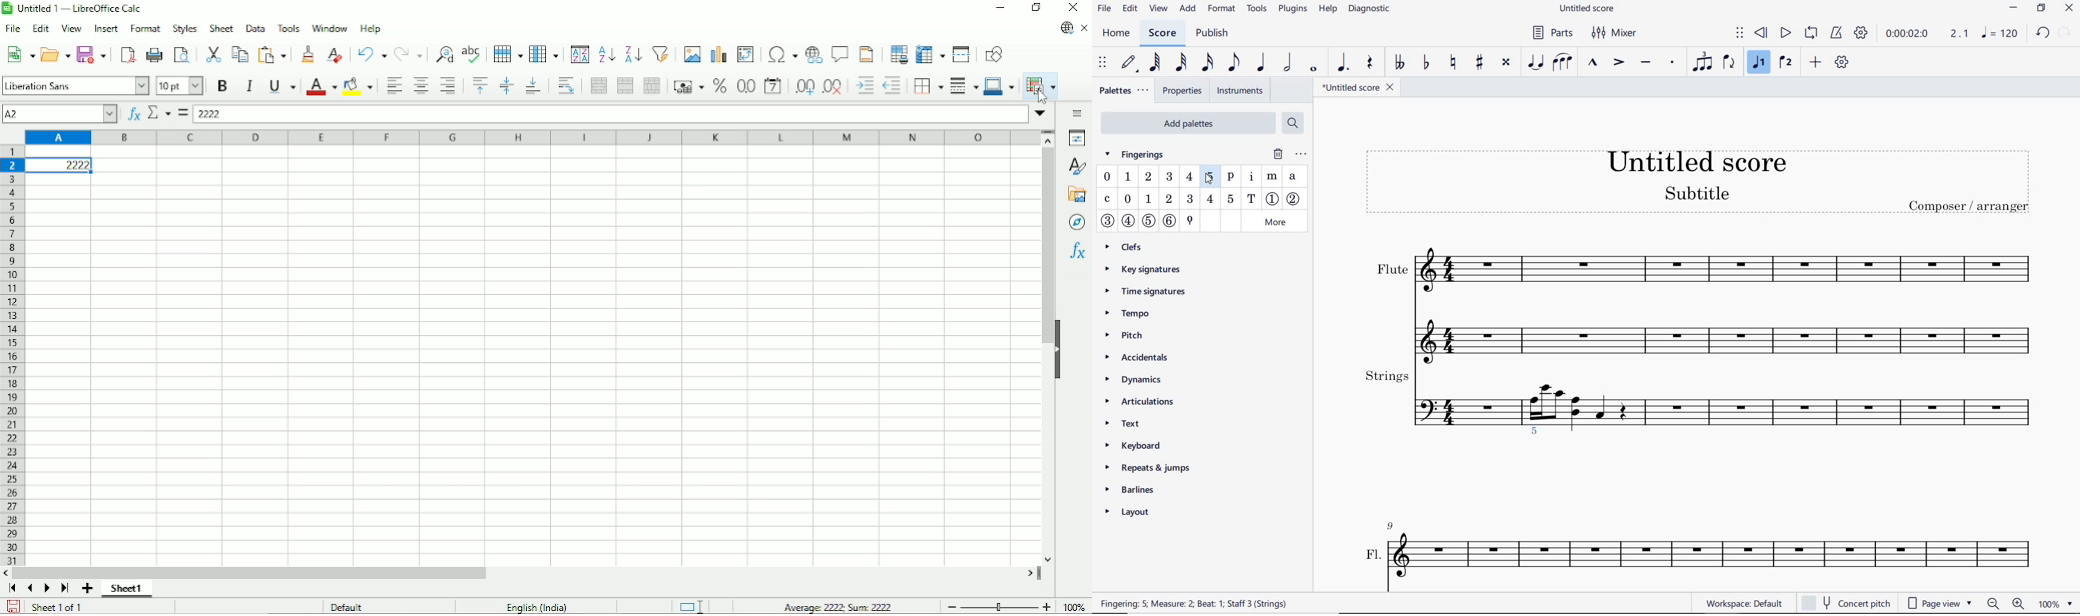 Image resolution: width=2100 pixels, height=616 pixels. Describe the element at coordinates (1073, 8) in the screenshot. I see `Close` at that location.